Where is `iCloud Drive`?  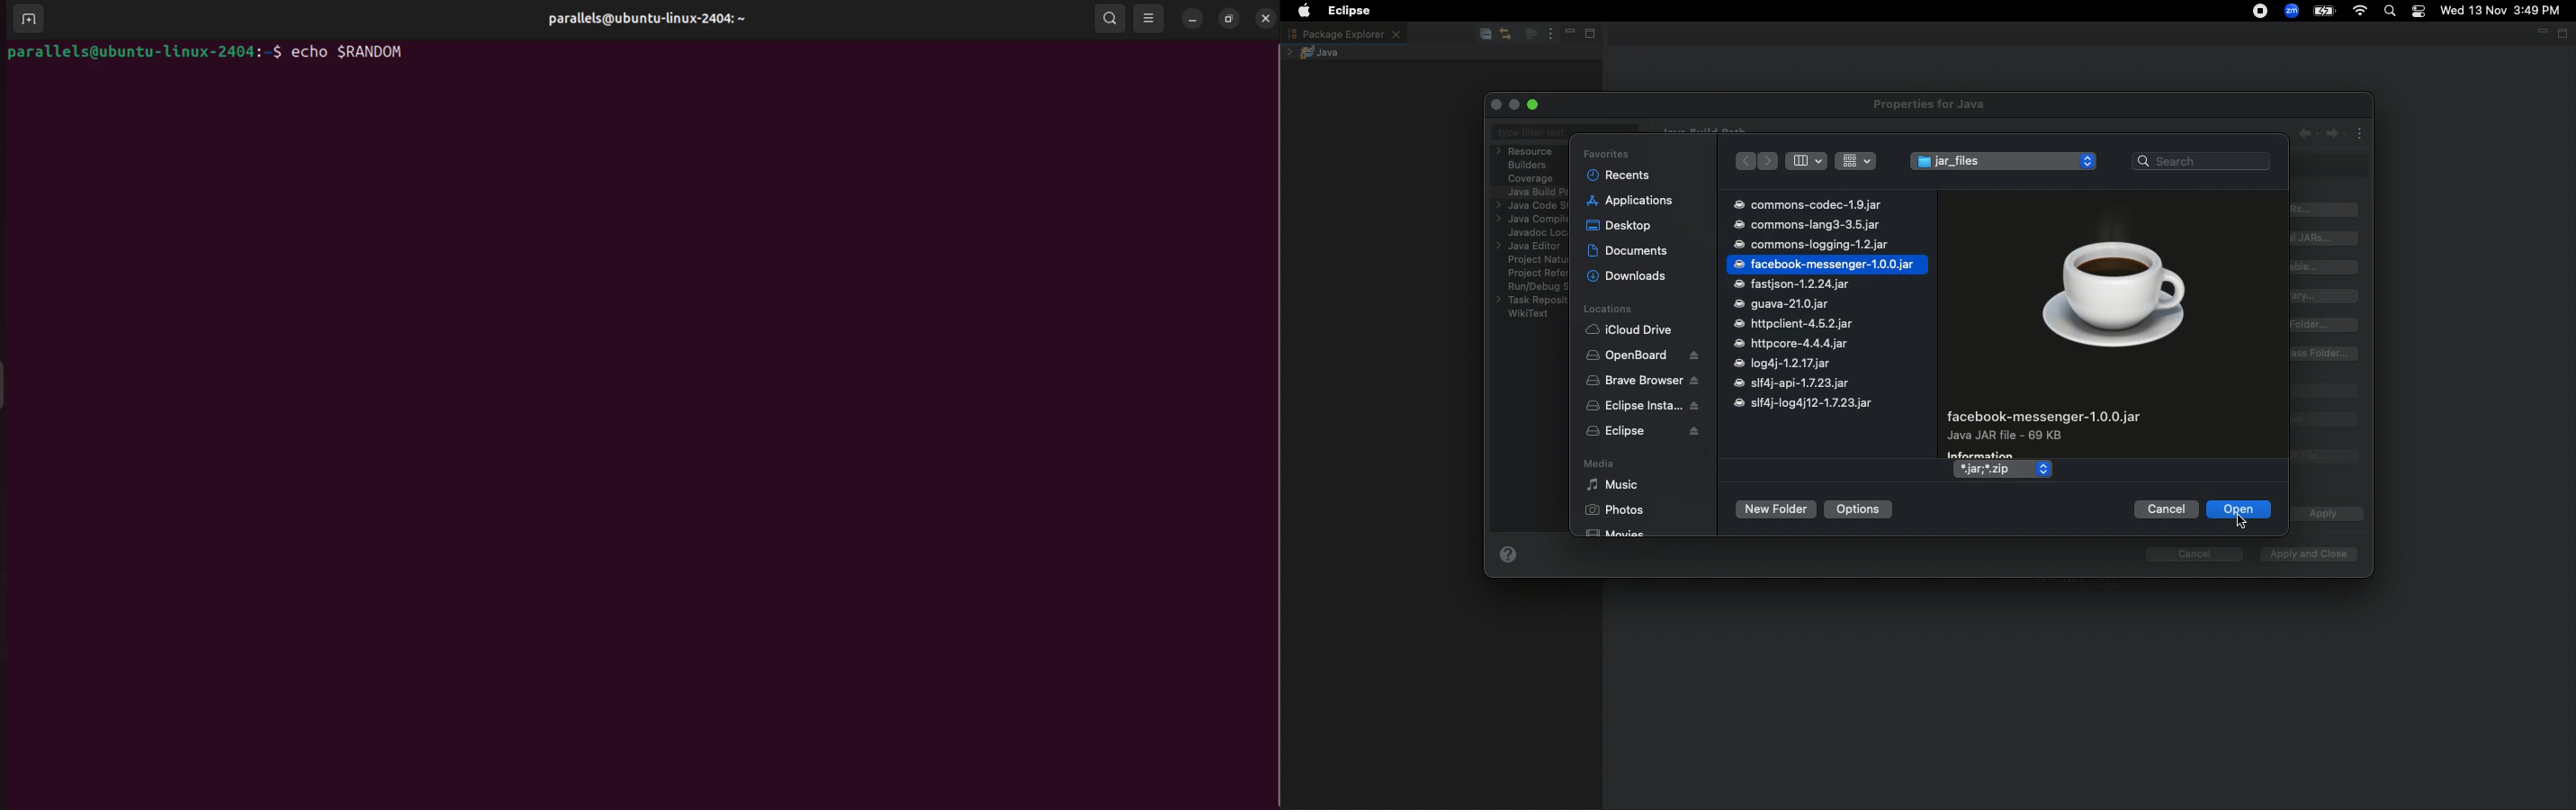
iCloud Drive is located at coordinates (1629, 330).